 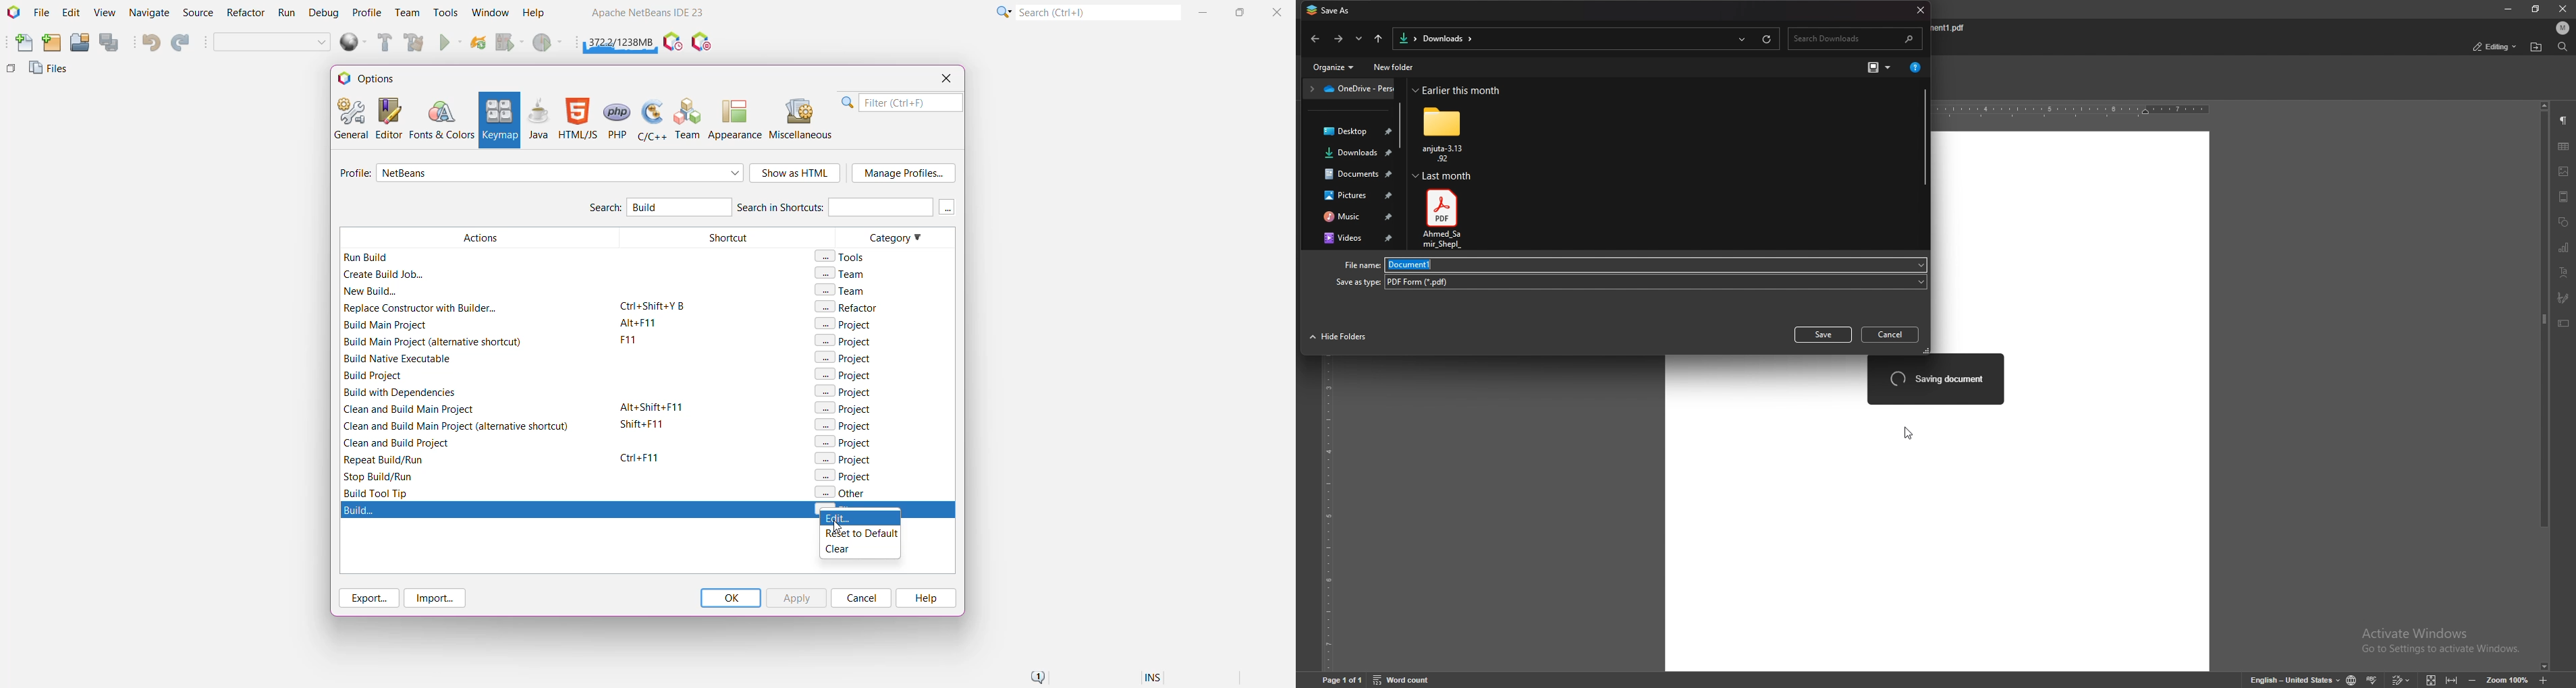 What do you see at coordinates (1335, 67) in the screenshot?
I see `organize` at bounding box center [1335, 67].